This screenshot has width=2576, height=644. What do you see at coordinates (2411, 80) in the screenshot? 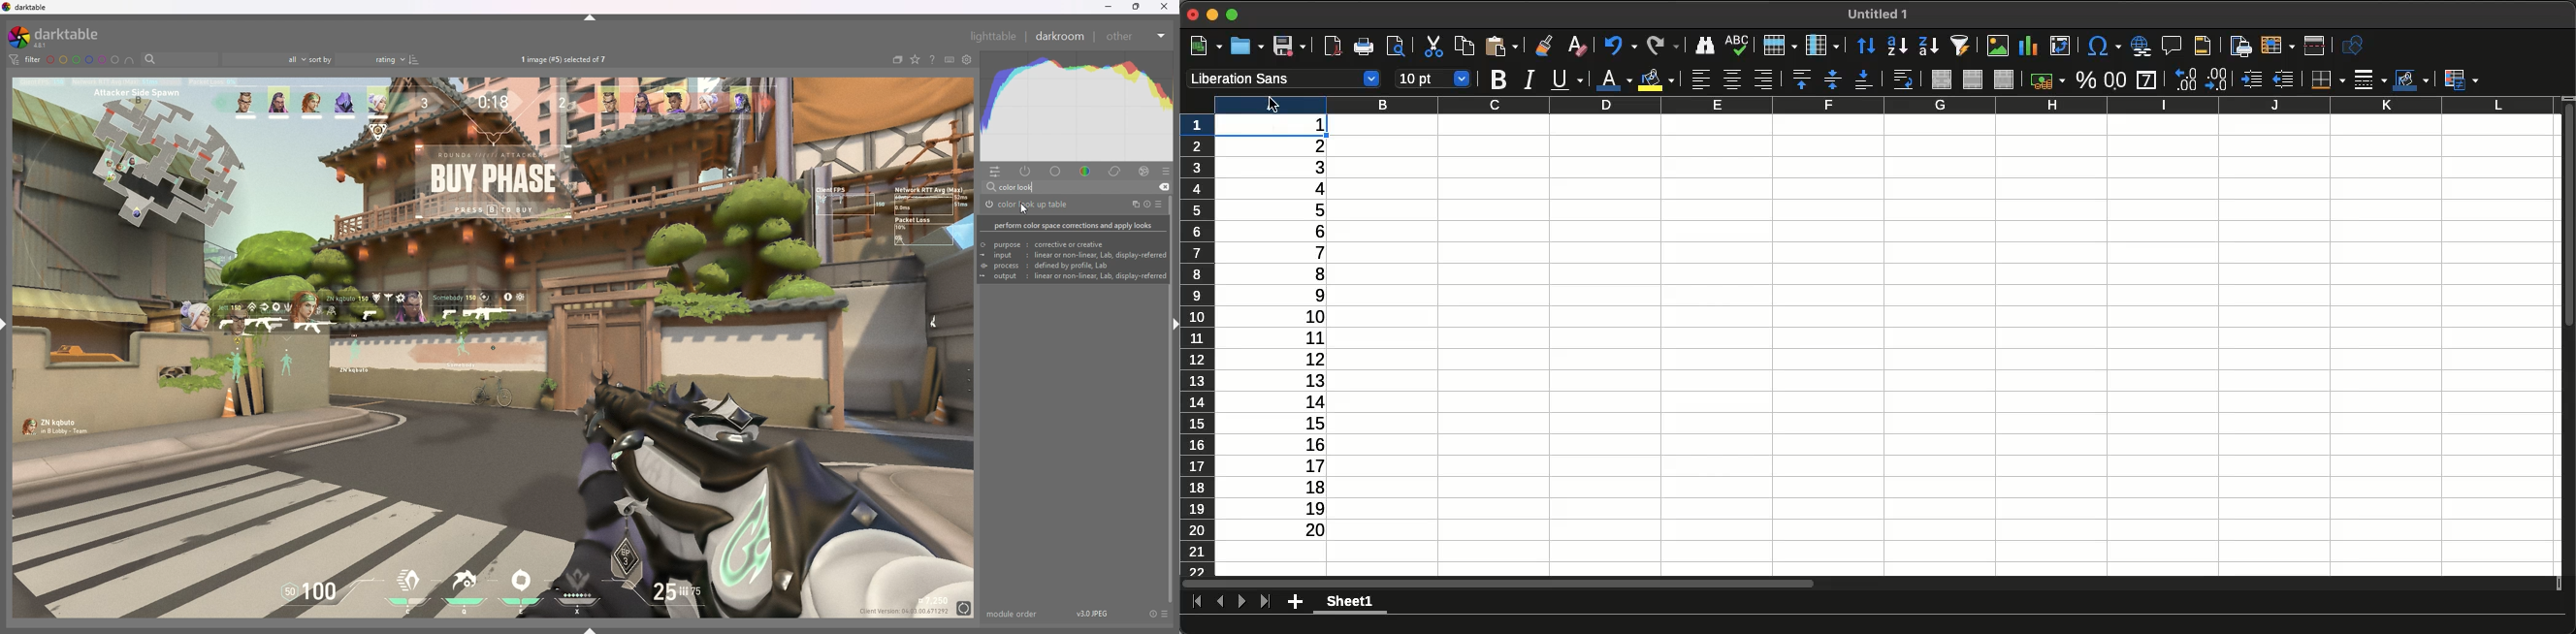
I see `Border color` at bounding box center [2411, 80].